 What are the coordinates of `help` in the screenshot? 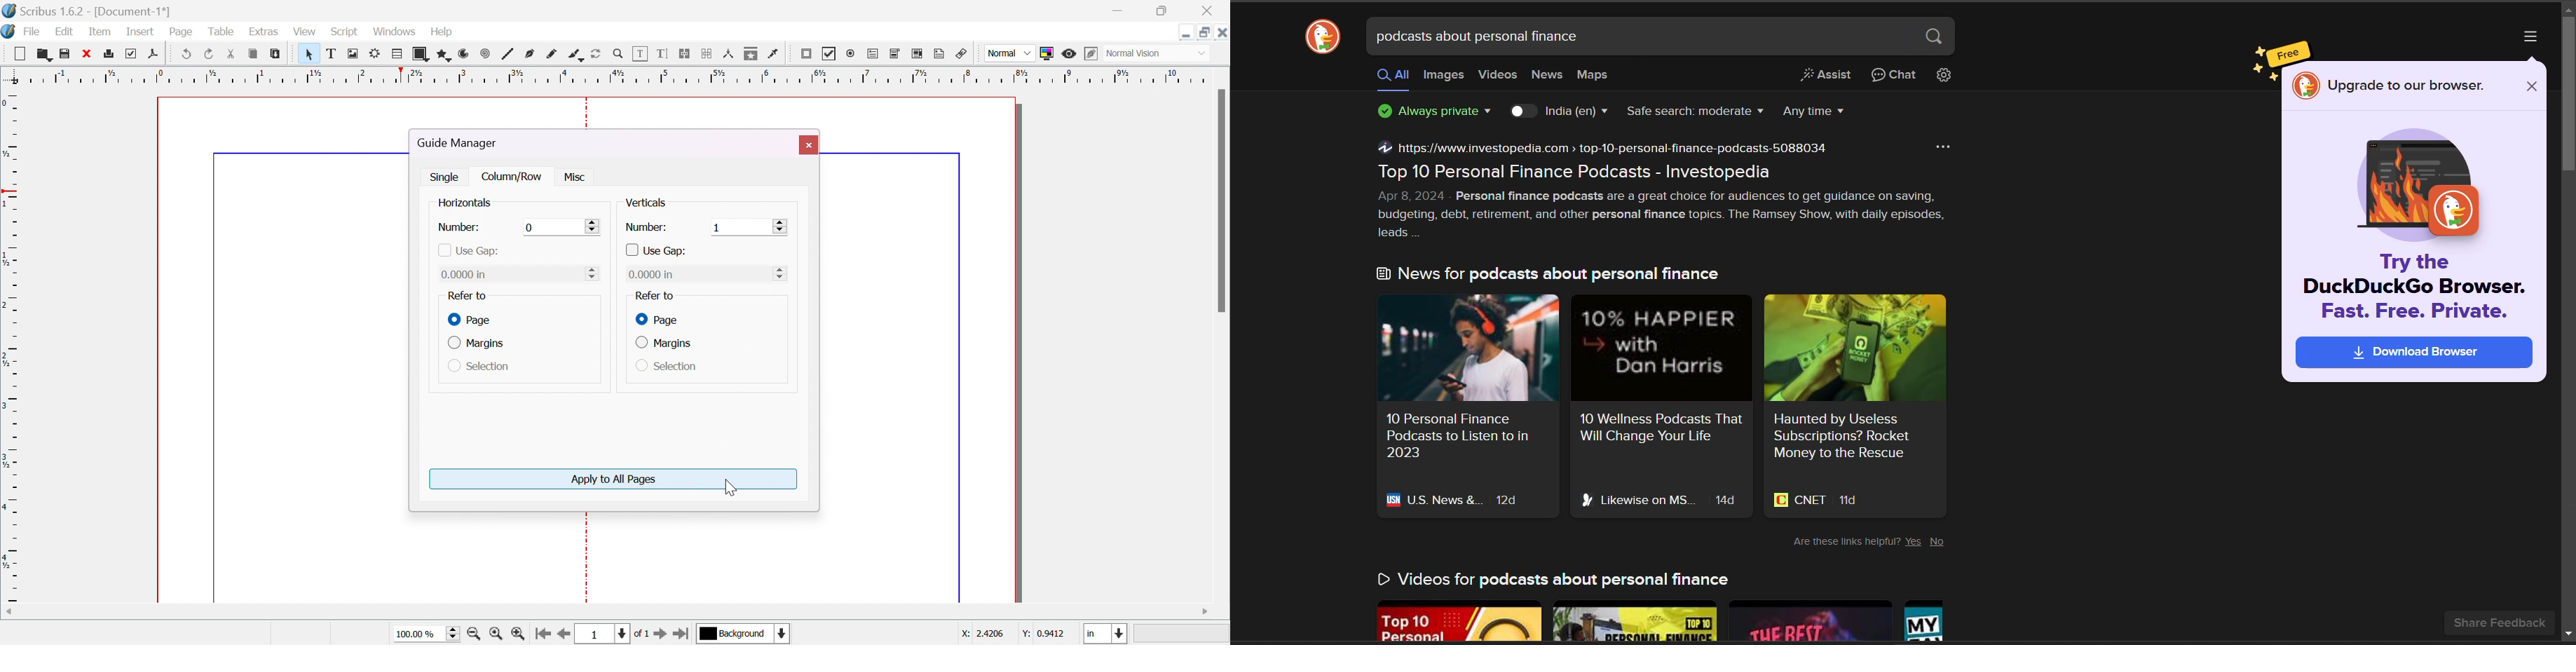 It's located at (447, 33).